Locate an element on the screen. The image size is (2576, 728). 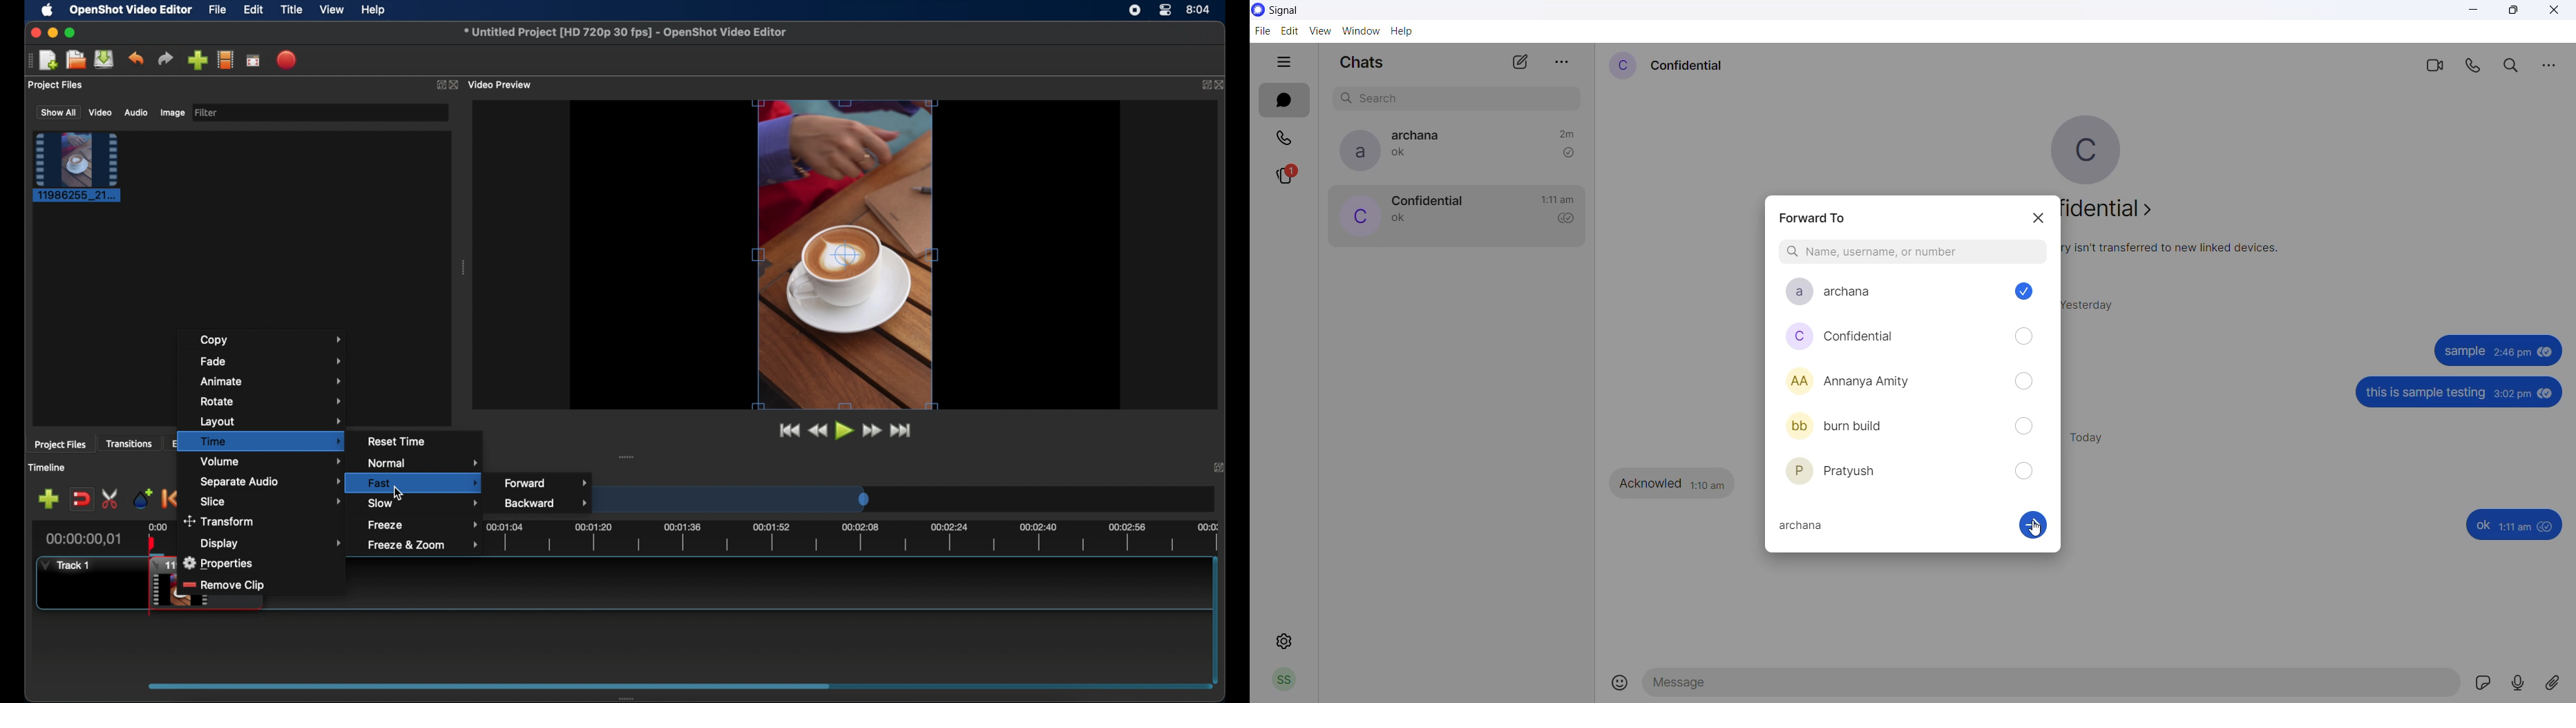
expand is located at coordinates (1203, 85).